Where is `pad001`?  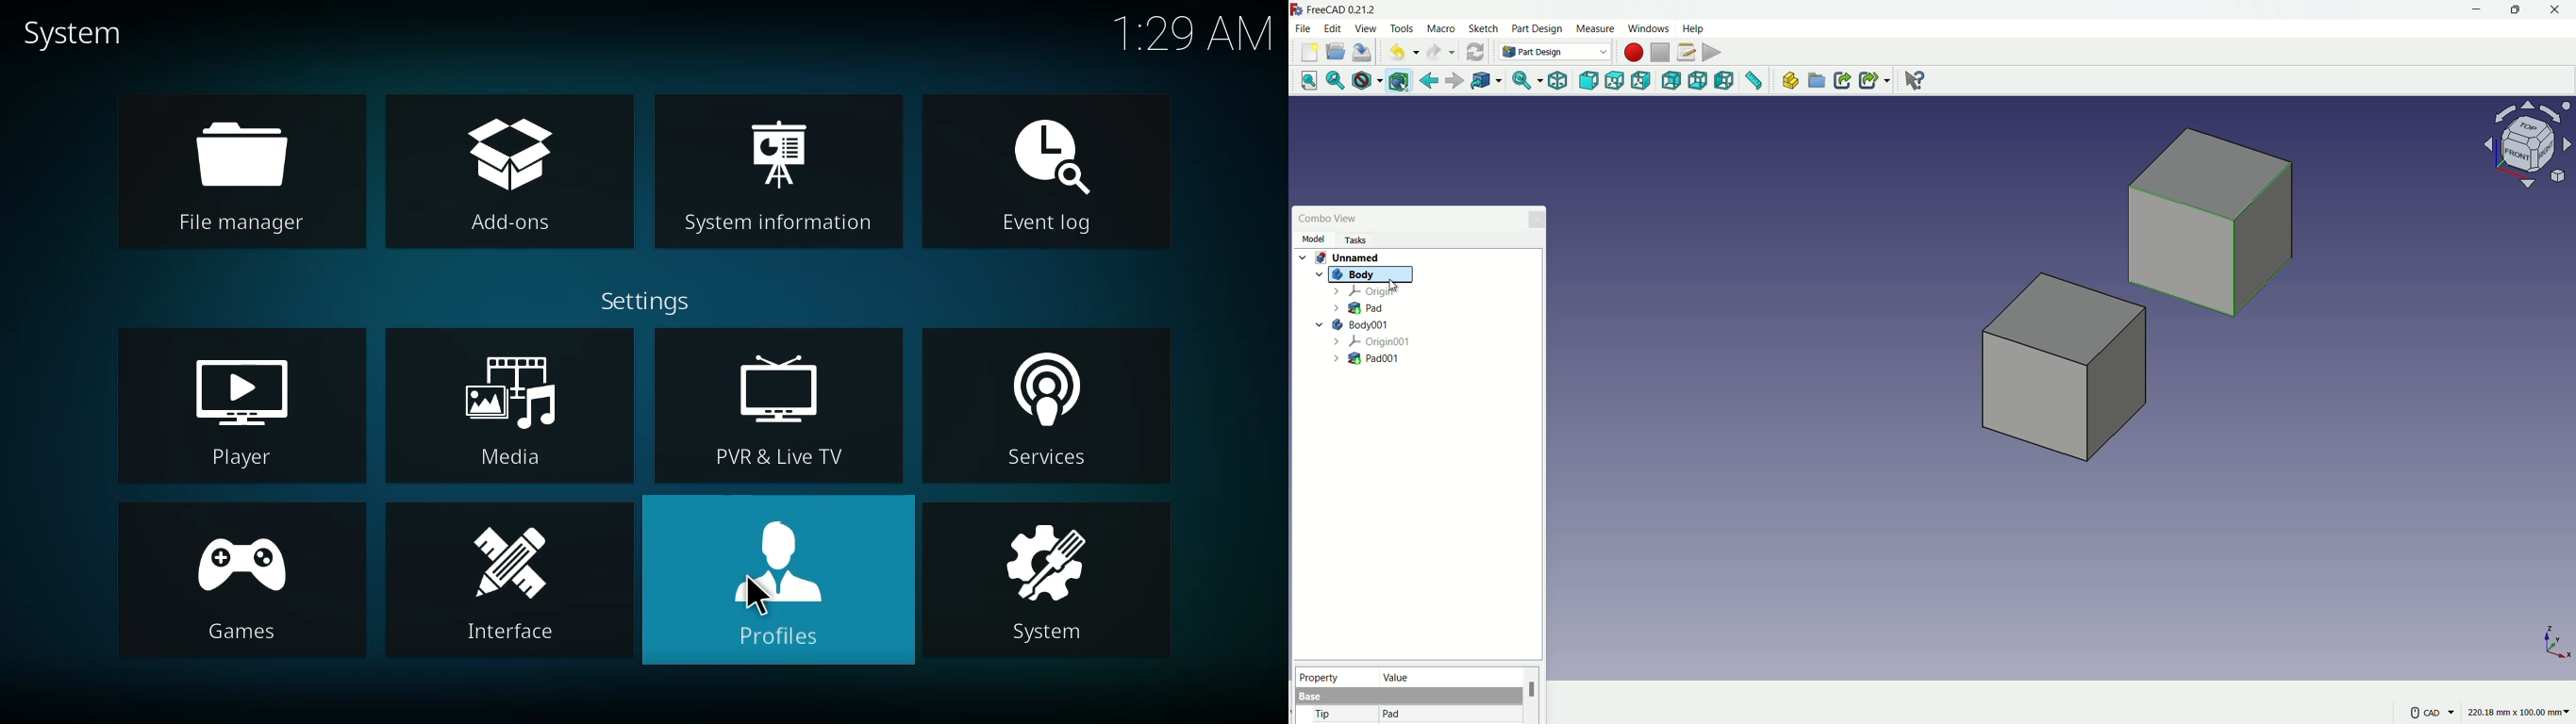 pad001 is located at coordinates (1368, 359).